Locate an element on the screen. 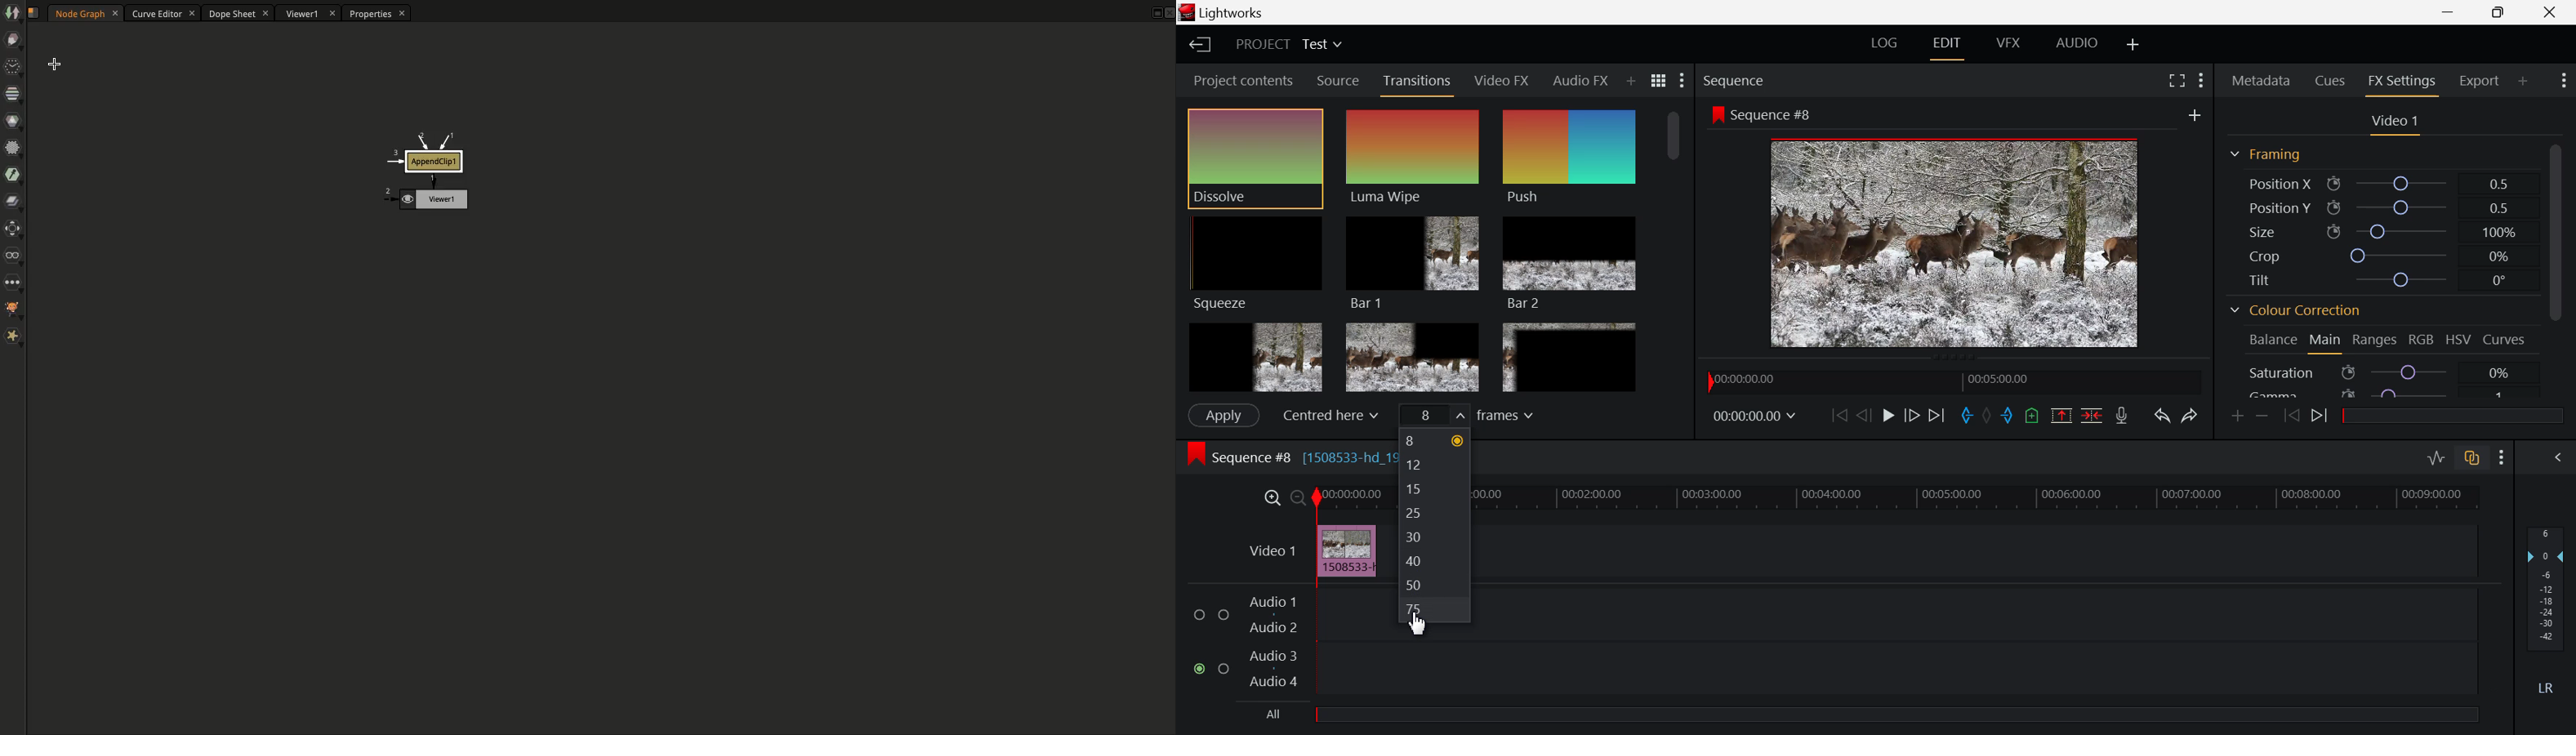 The height and width of the screenshot is (756, 2576). HSV is located at coordinates (2461, 342).